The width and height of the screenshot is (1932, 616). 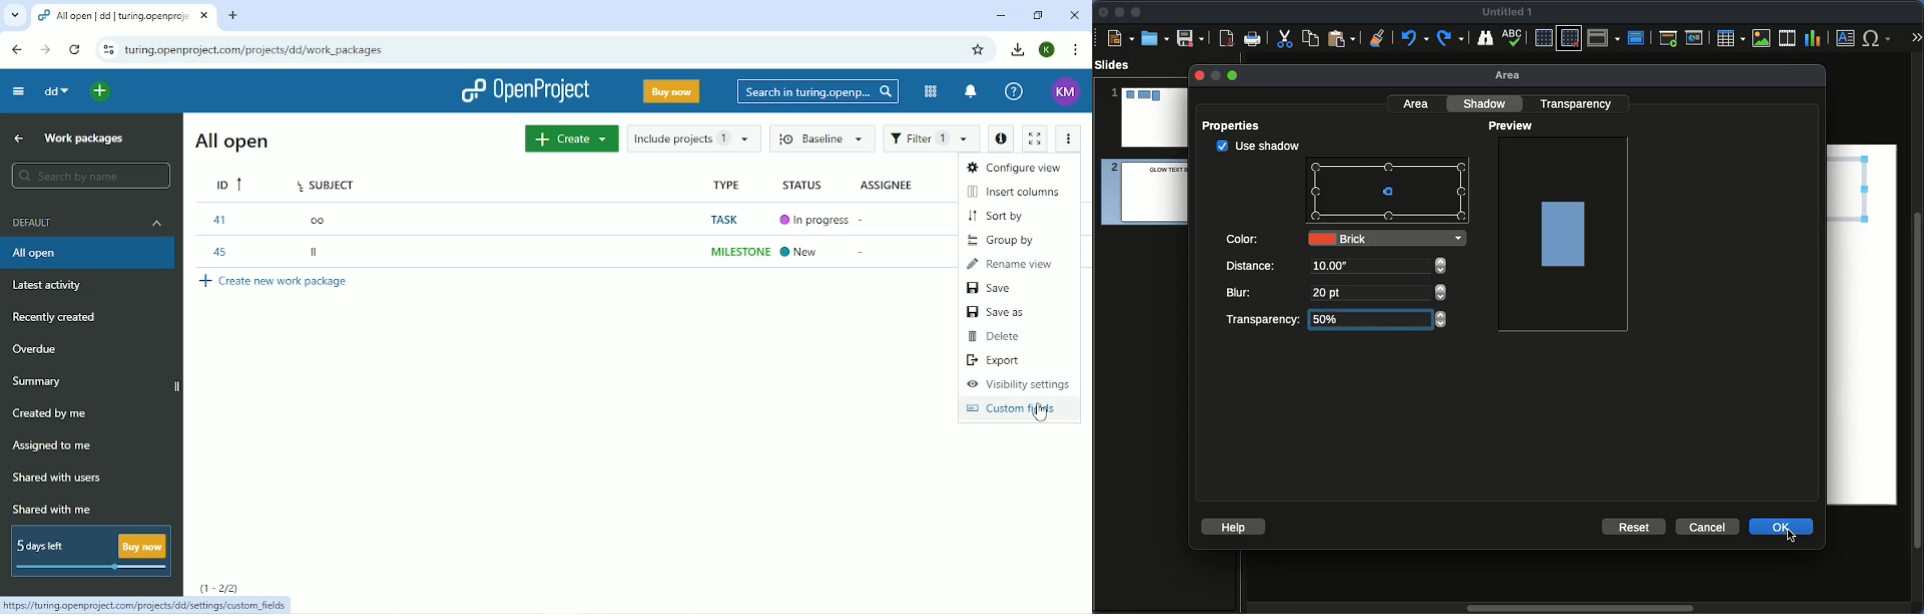 What do you see at coordinates (1285, 38) in the screenshot?
I see `Cut` at bounding box center [1285, 38].